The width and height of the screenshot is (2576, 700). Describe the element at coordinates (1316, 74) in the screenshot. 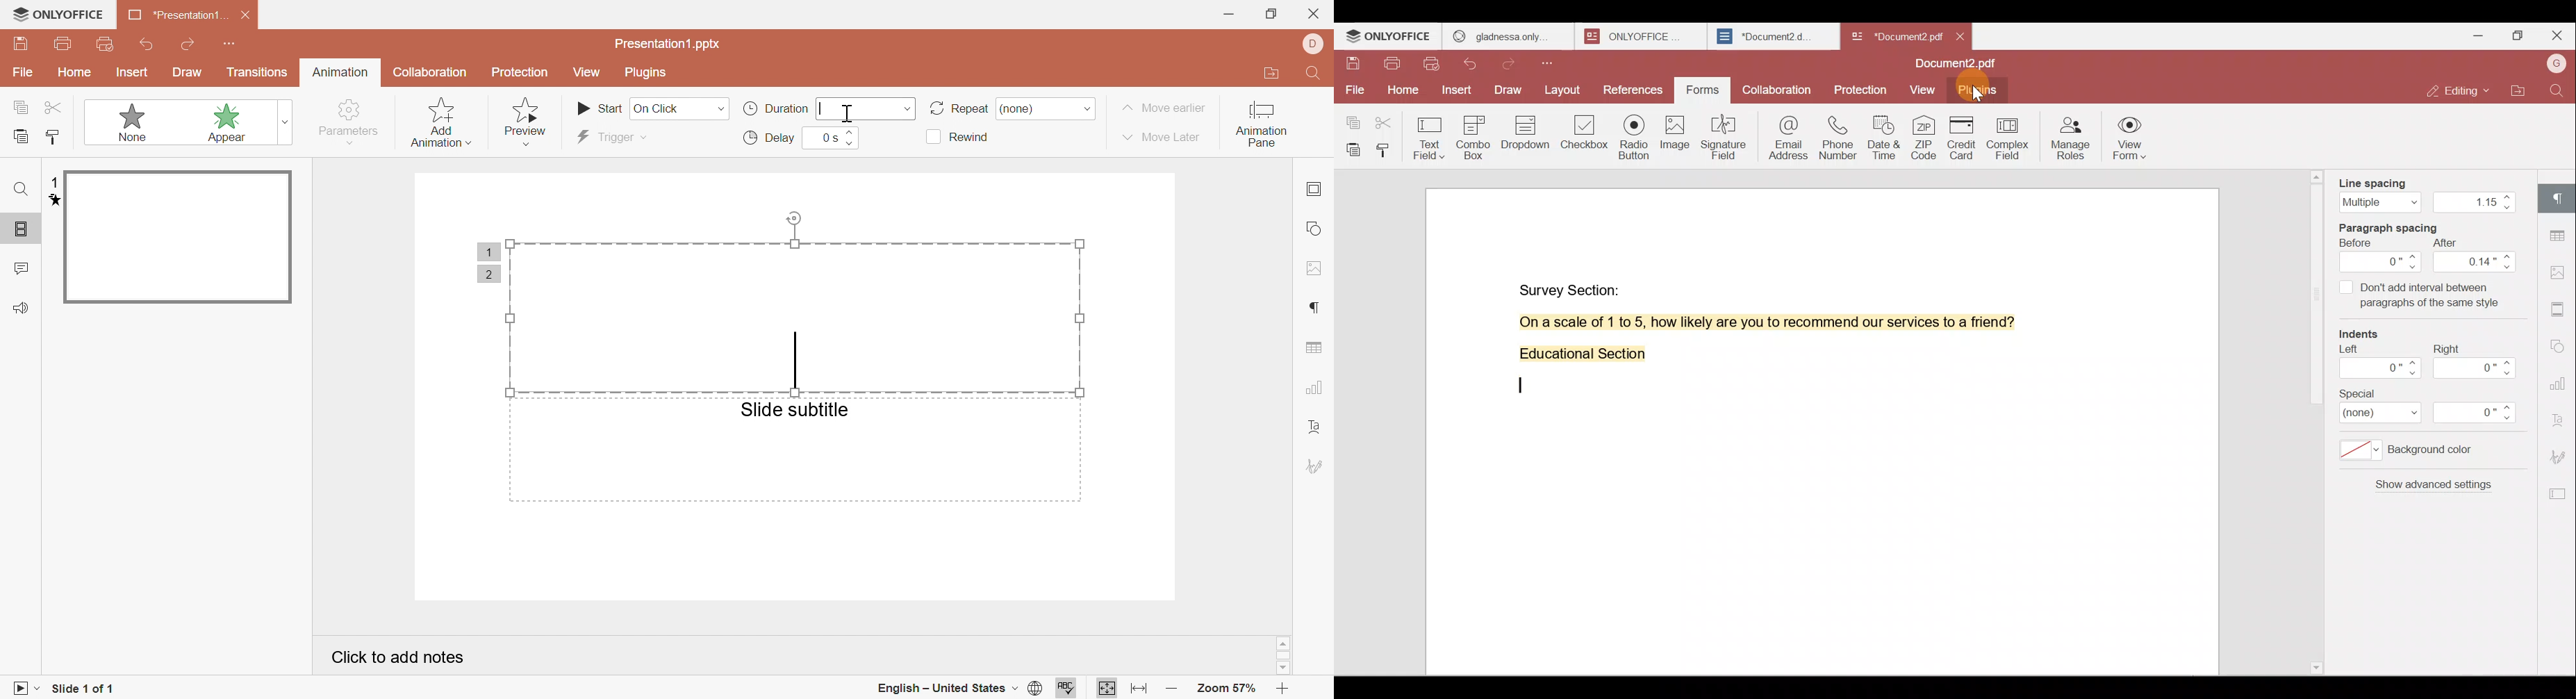

I see `find` at that location.